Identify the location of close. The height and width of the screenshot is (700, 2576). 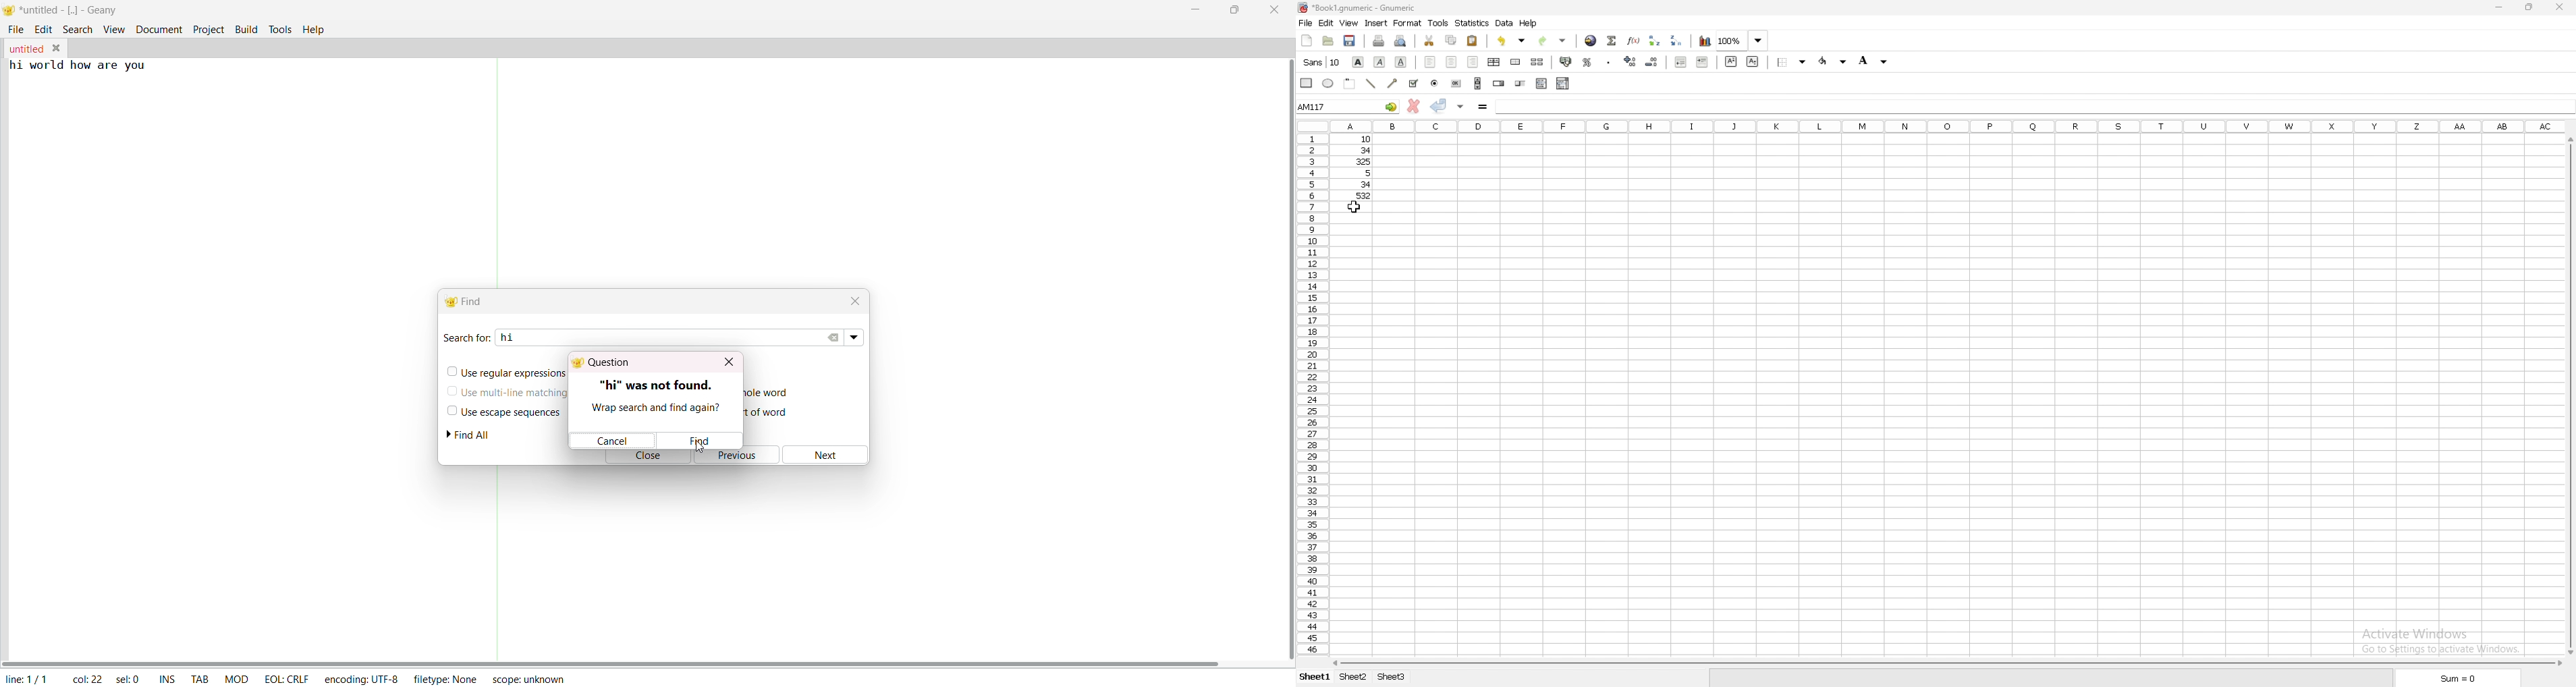
(2559, 8).